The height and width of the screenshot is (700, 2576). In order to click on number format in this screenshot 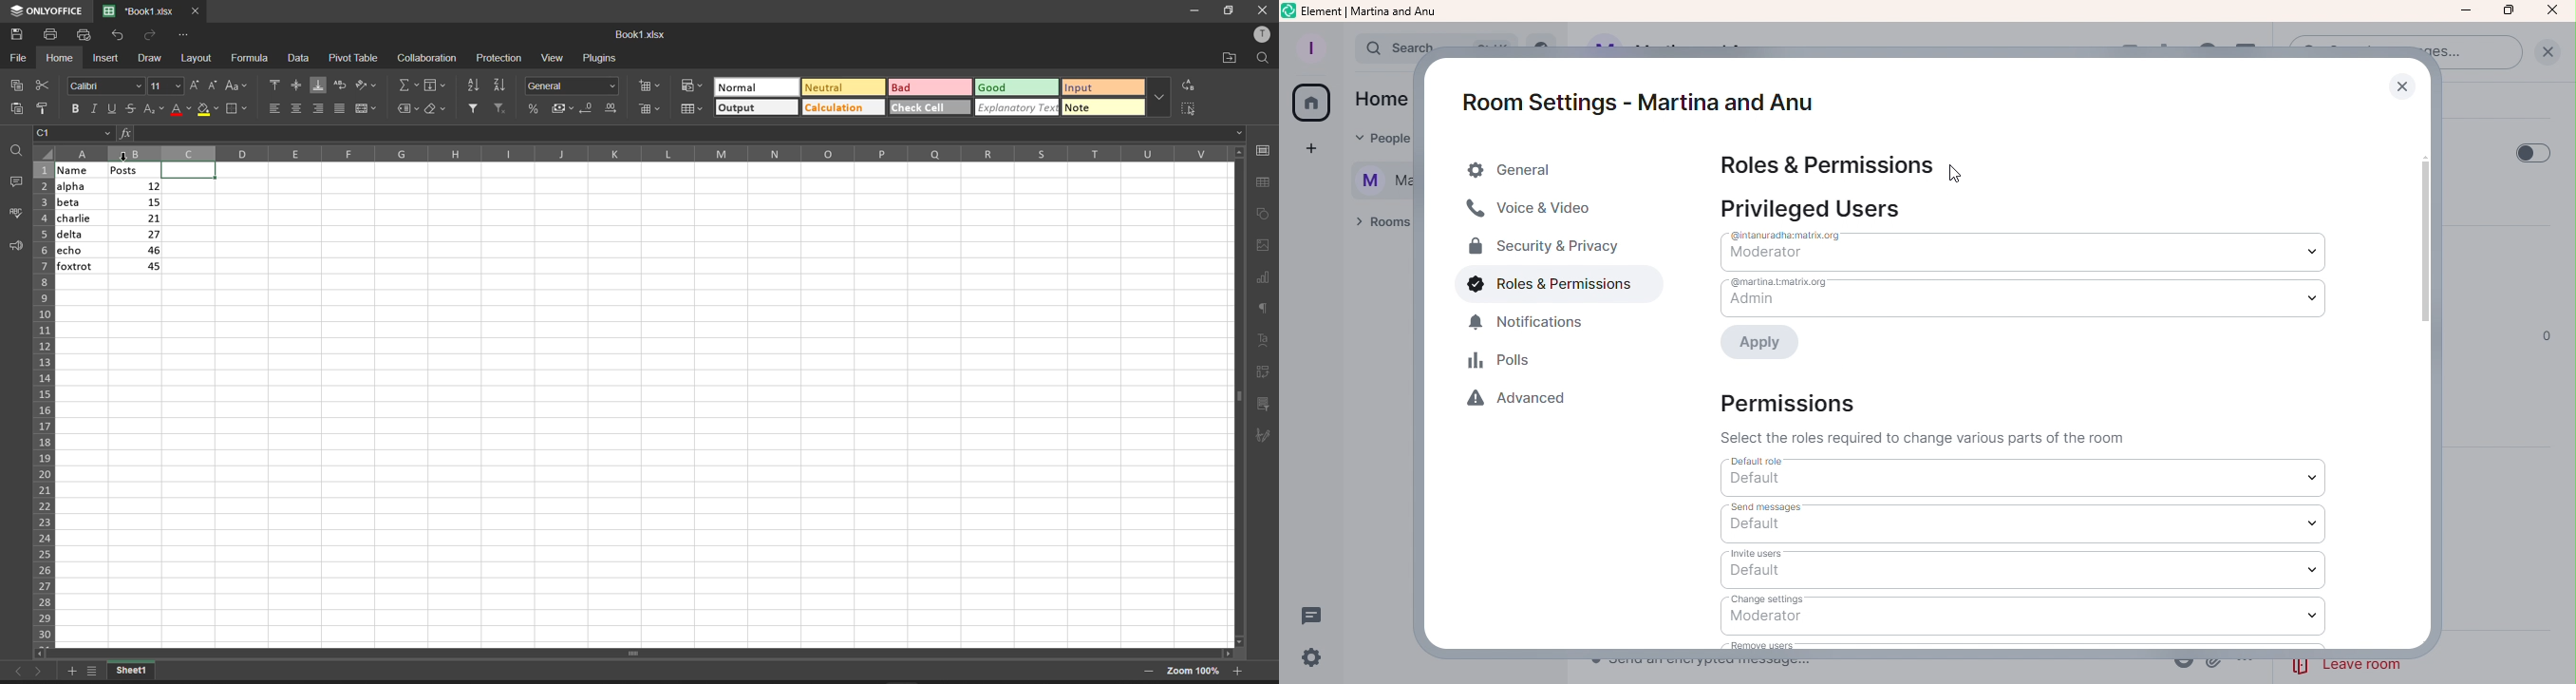, I will do `click(573, 85)`.